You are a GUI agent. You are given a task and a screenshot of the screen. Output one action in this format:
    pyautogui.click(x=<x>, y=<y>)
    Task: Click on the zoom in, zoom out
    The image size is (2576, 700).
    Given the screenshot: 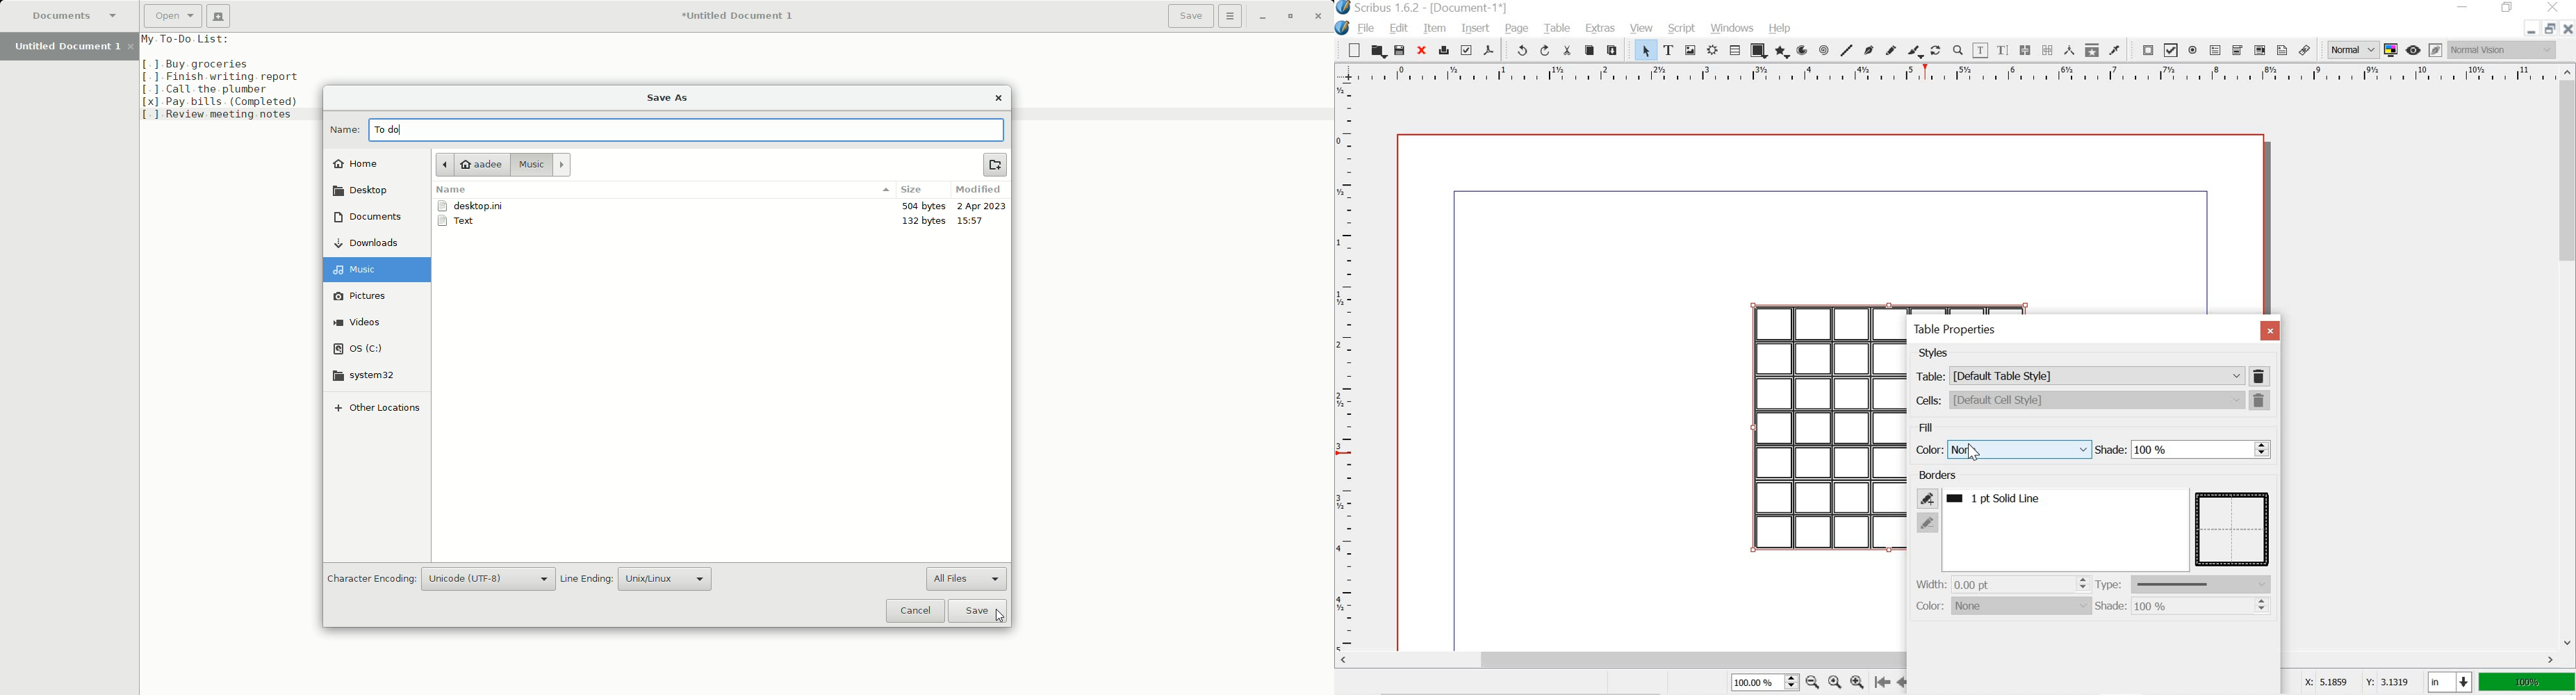 What is the action you would take?
    pyautogui.click(x=1790, y=683)
    